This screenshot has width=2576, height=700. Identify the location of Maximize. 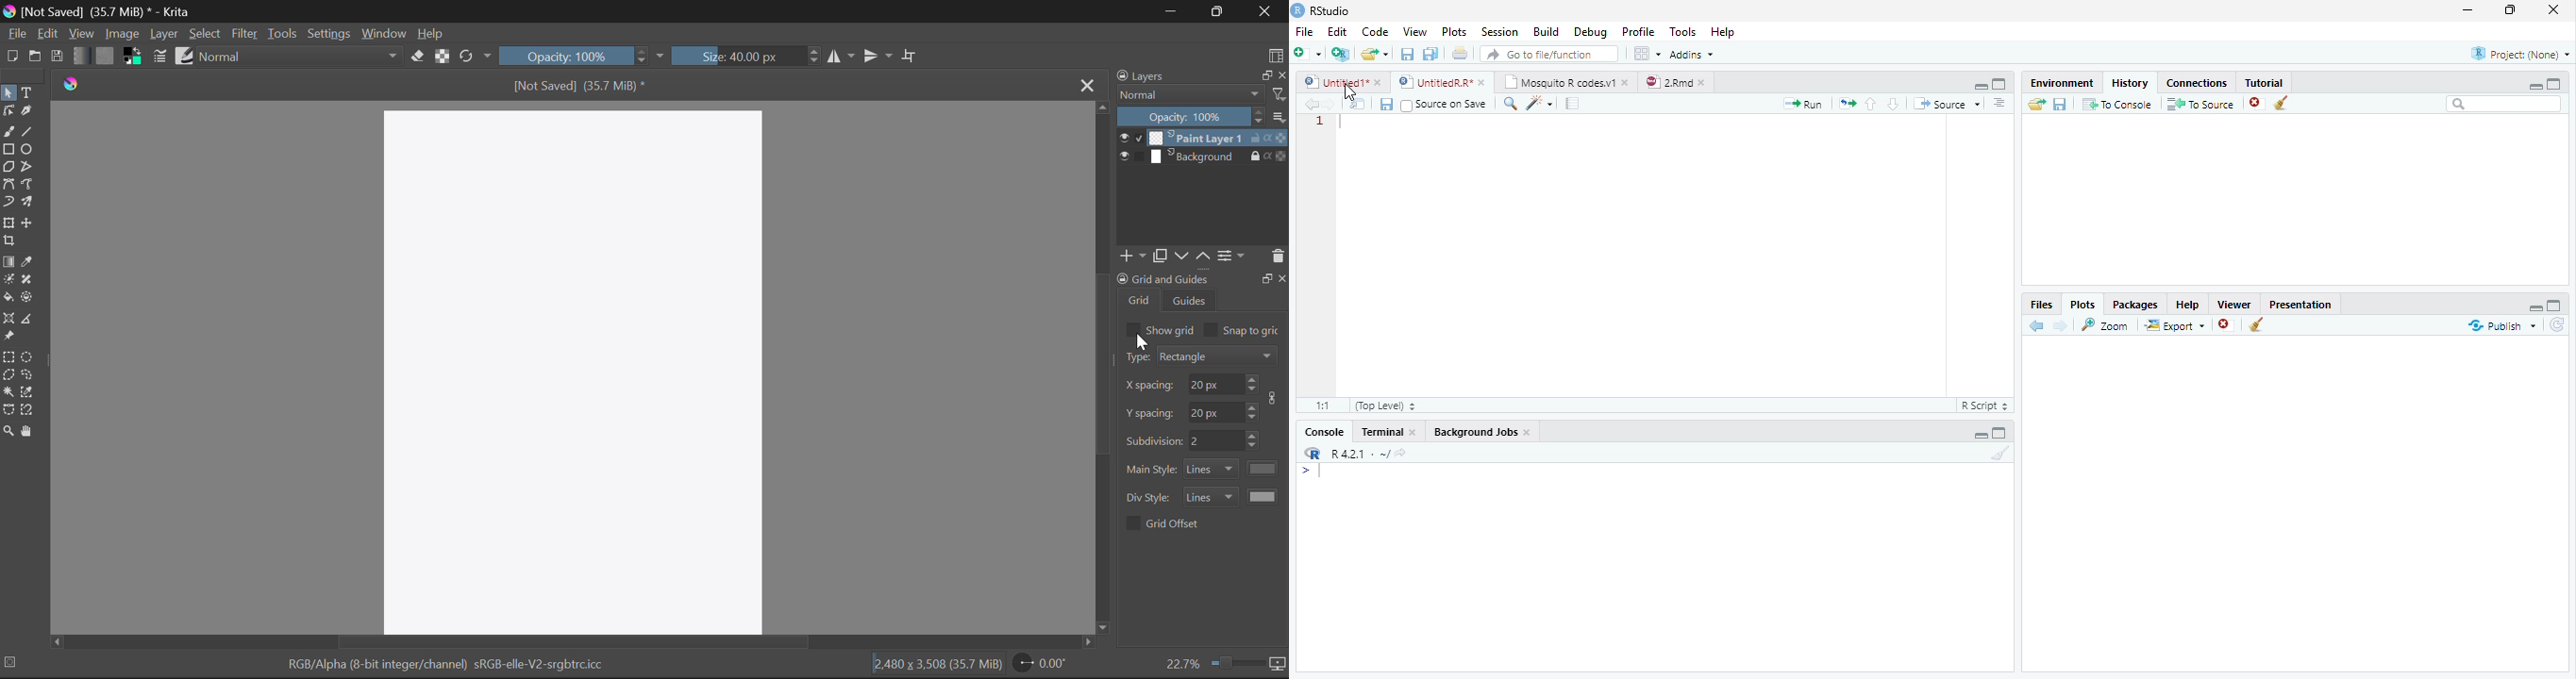
(2515, 11).